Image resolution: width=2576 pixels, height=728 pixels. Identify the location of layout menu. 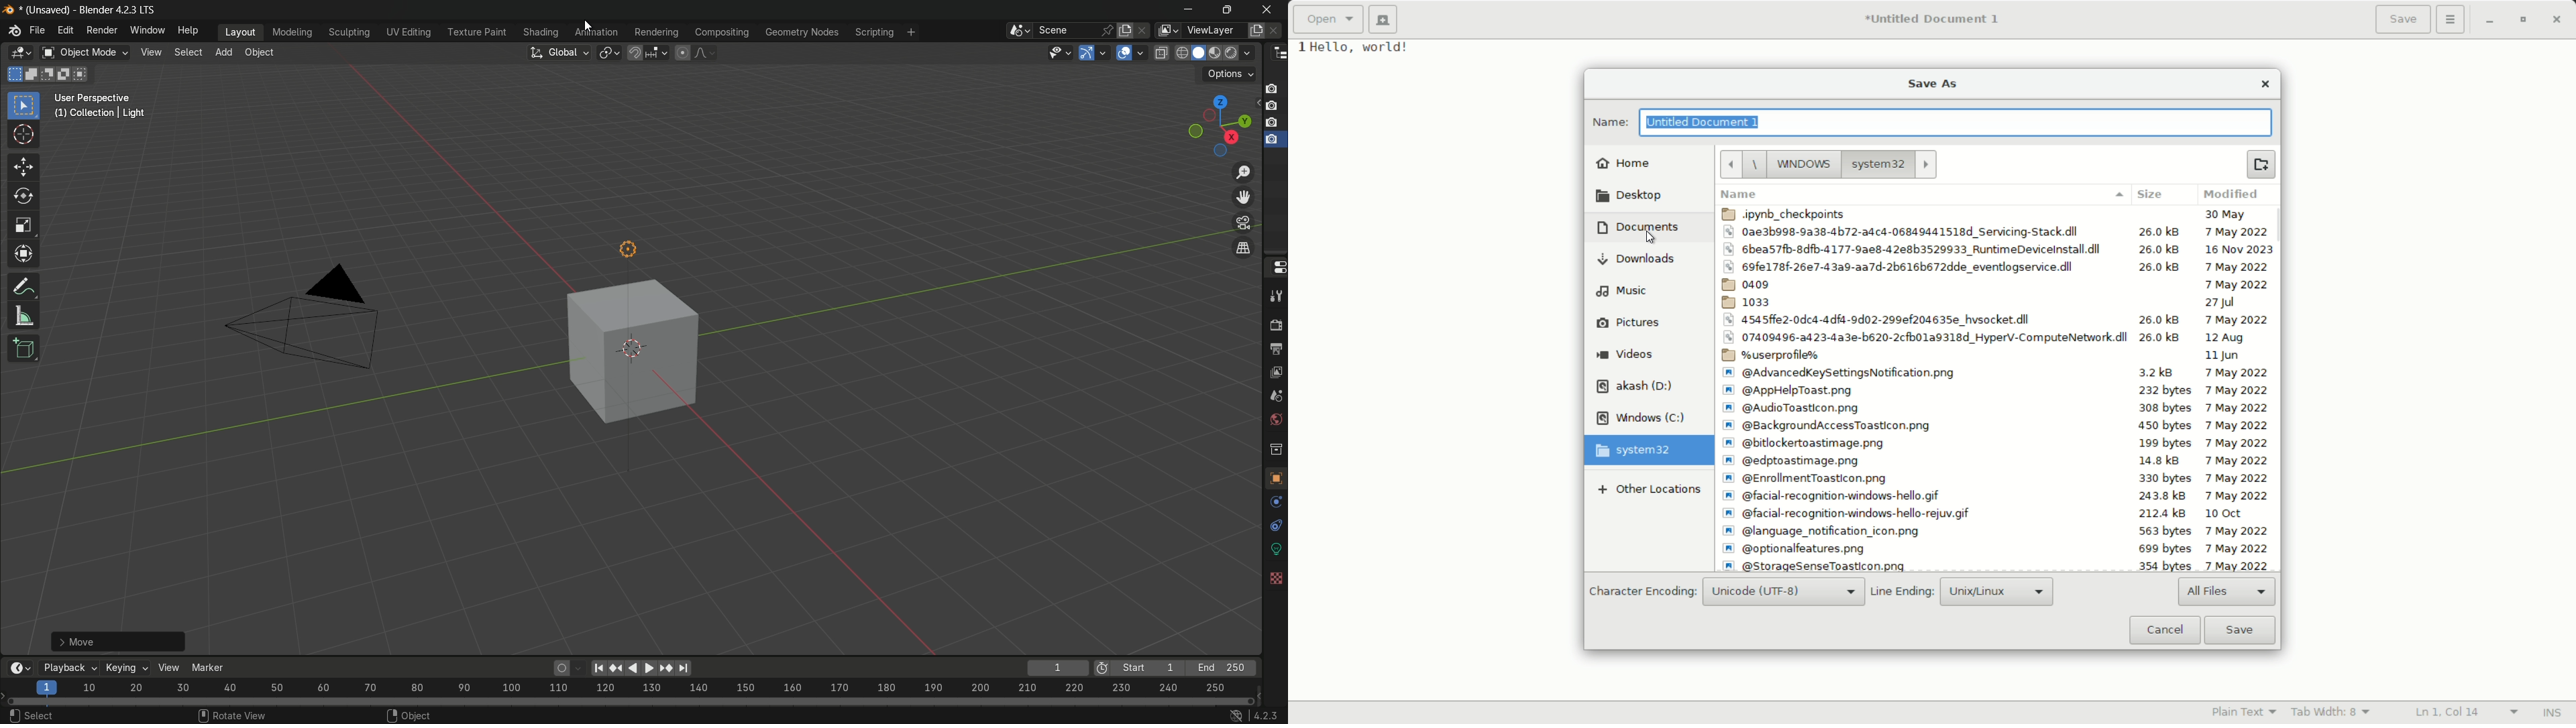
(238, 32).